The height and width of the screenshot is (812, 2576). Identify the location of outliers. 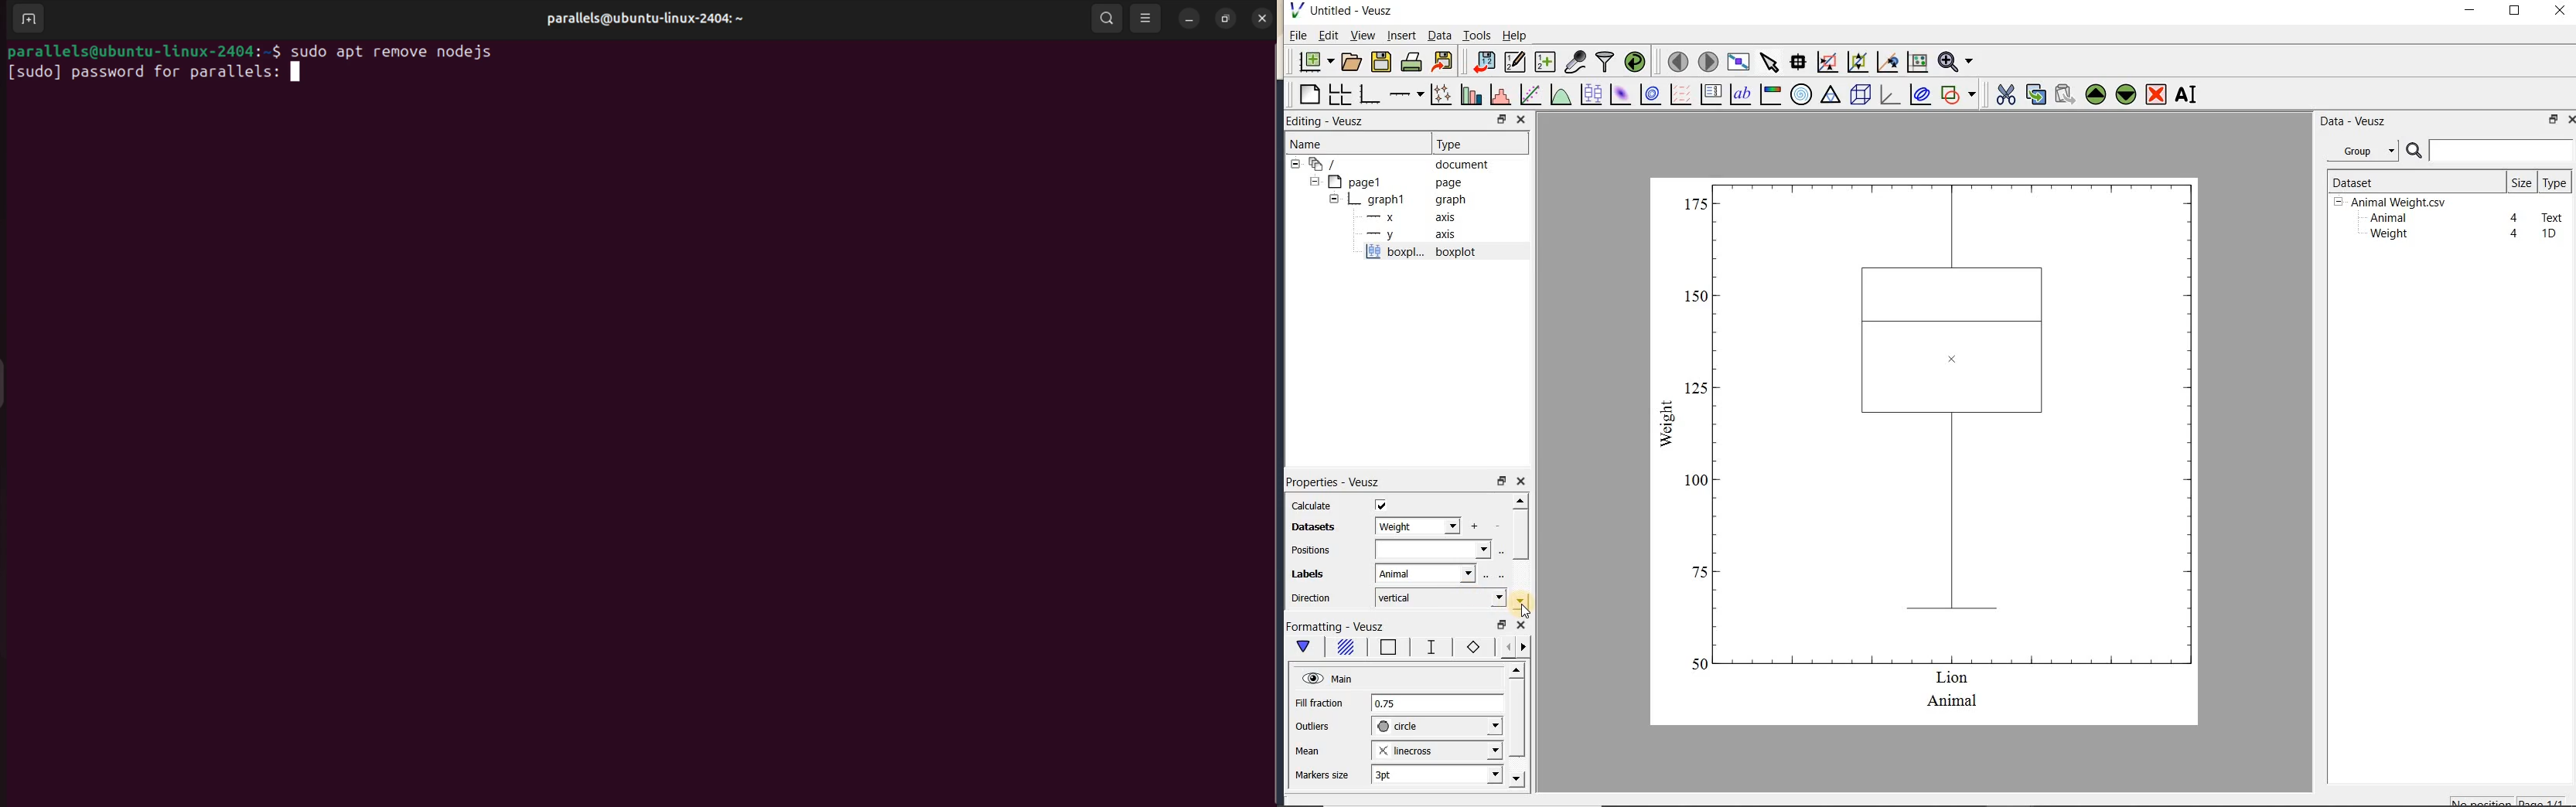
(1313, 727).